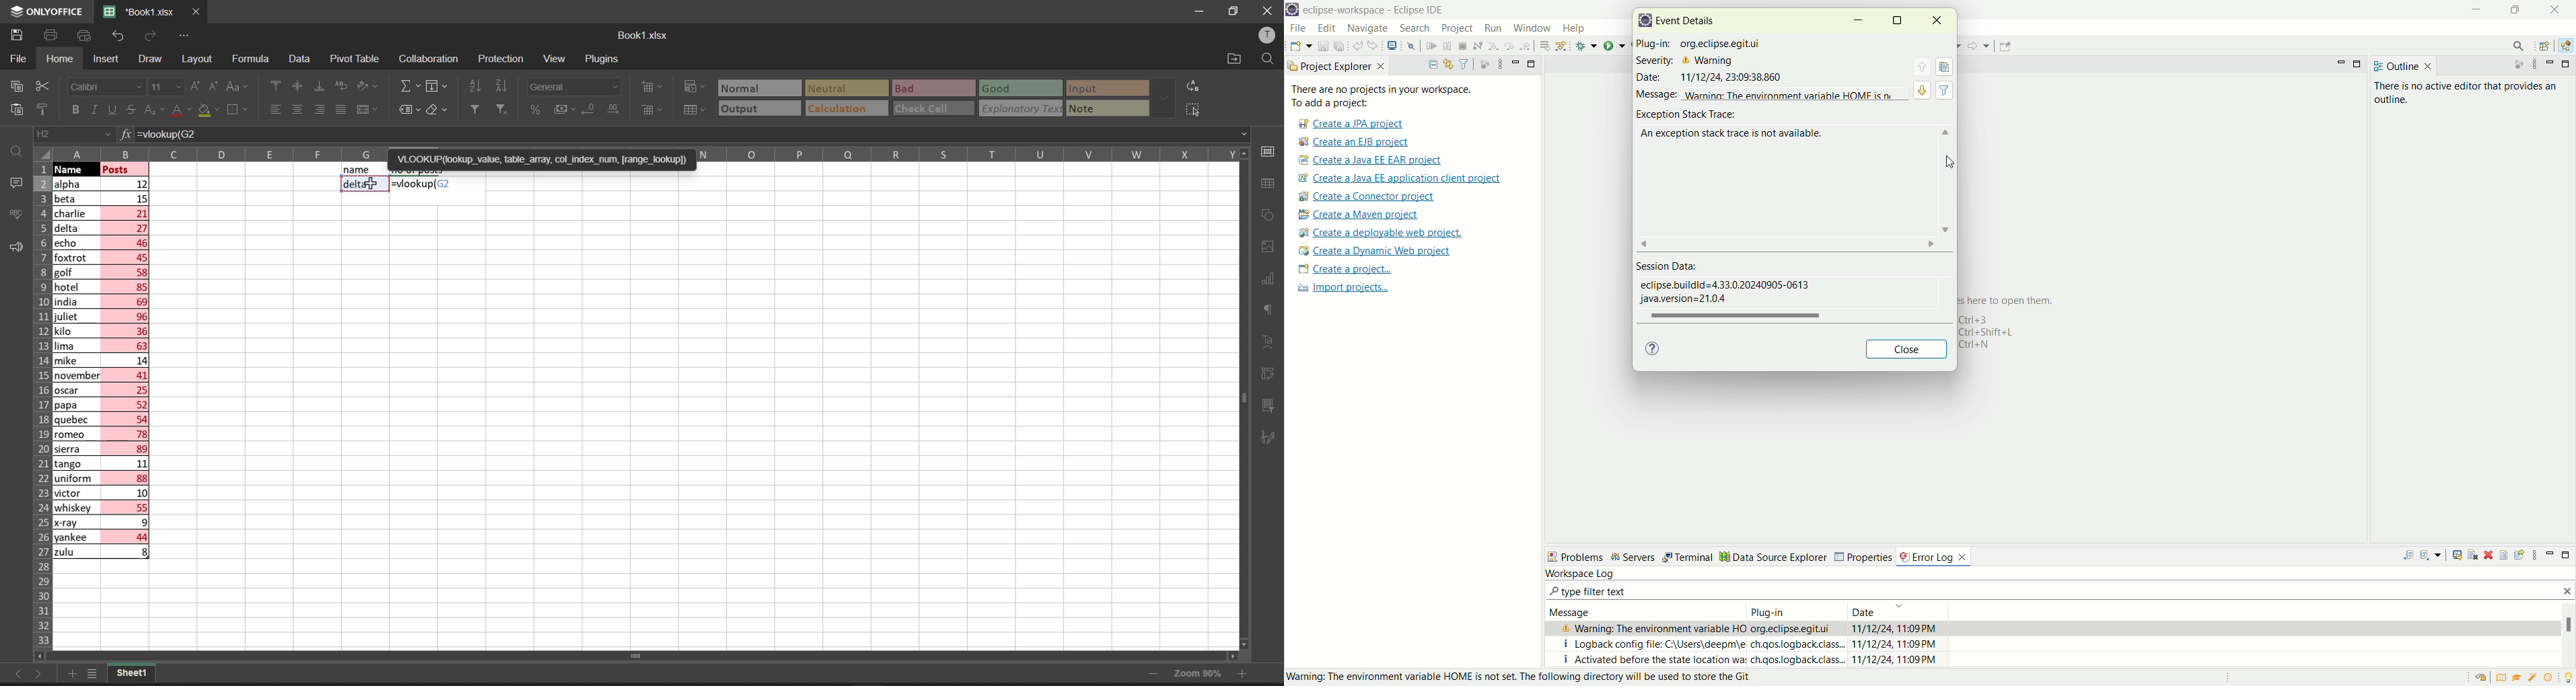 Image resolution: width=2576 pixels, height=700 pixels. I want to click on Message, so click(1572, 610).